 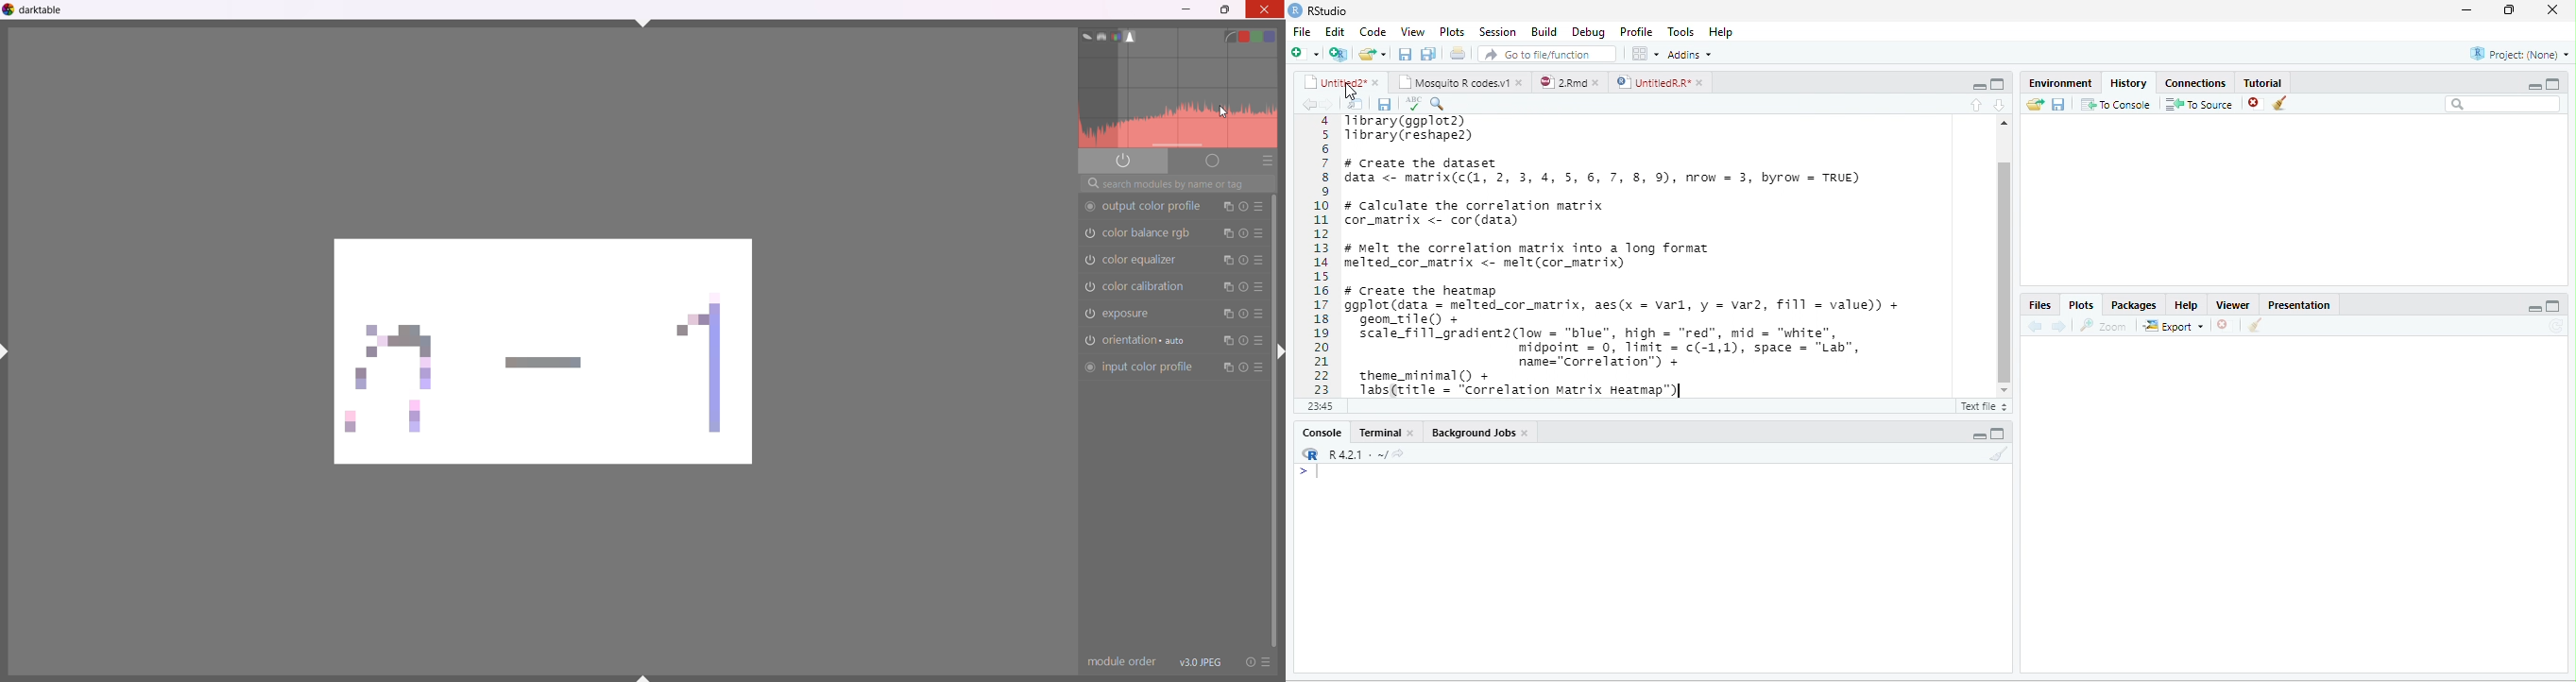 I want to click on top level, so click(x=1397, y=408).